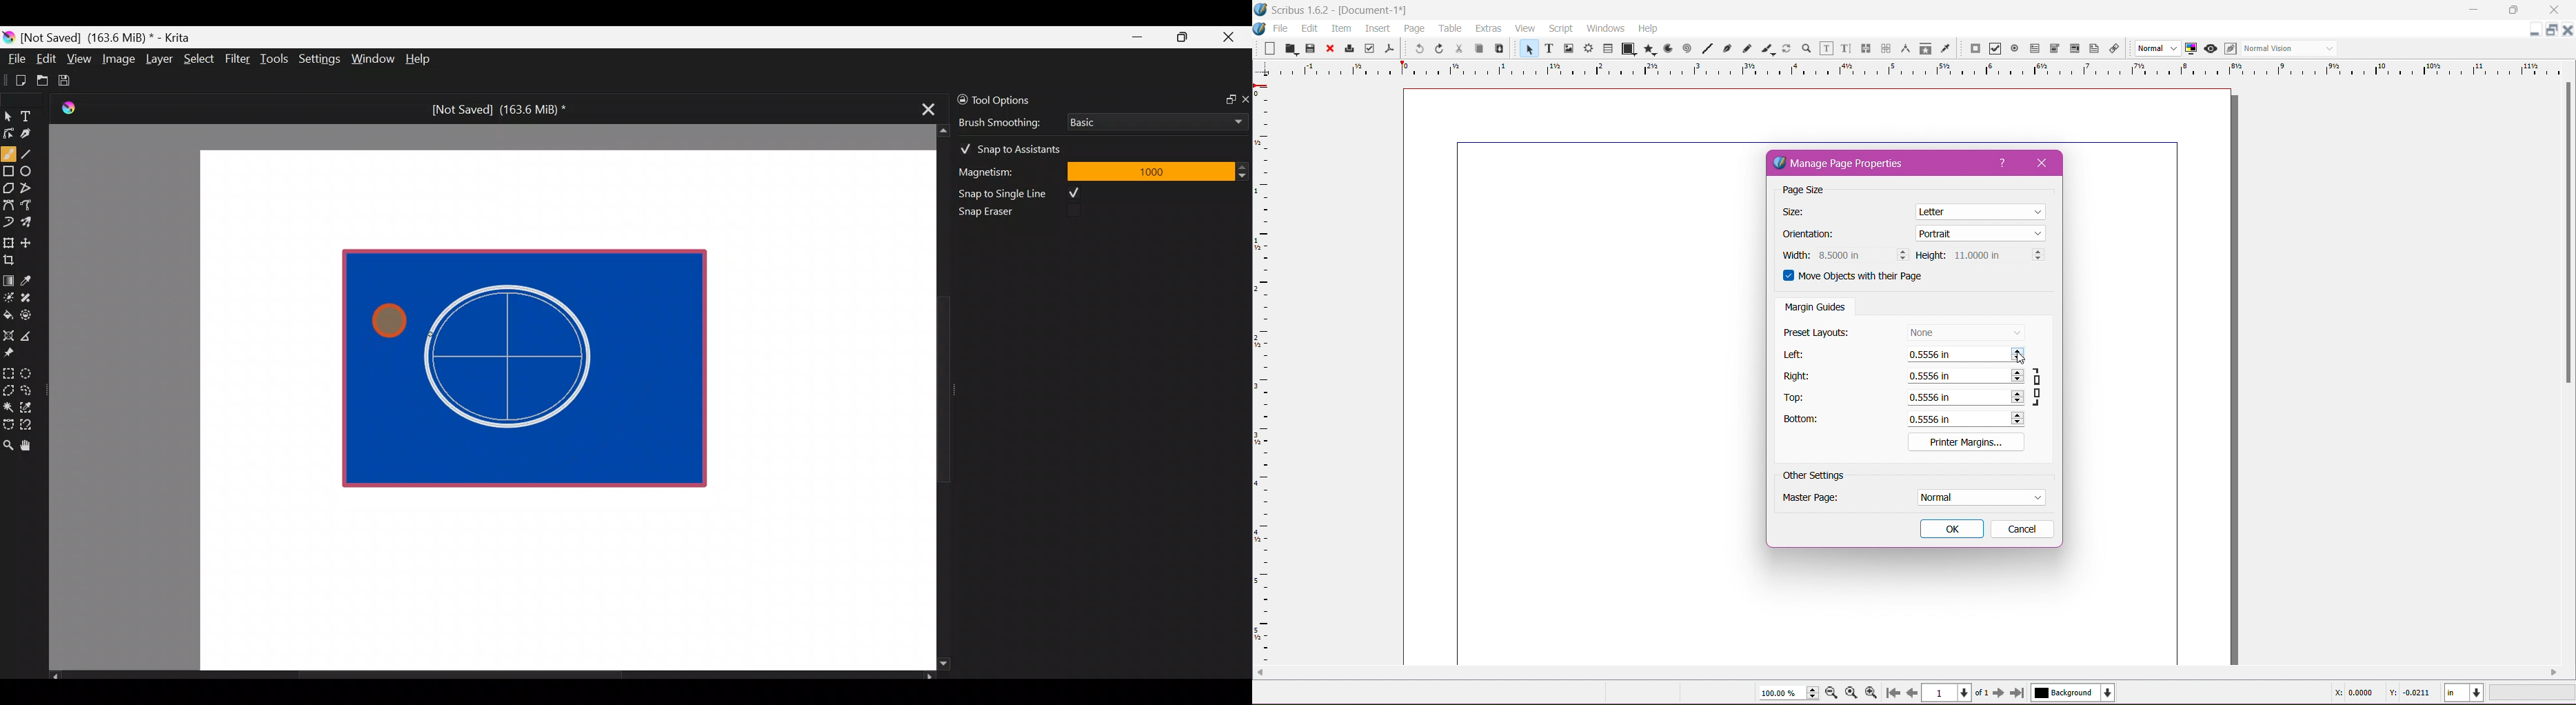 This screenshot has height=728, width=2576. I want to click on Link Text Frames, so click(1864, 48).